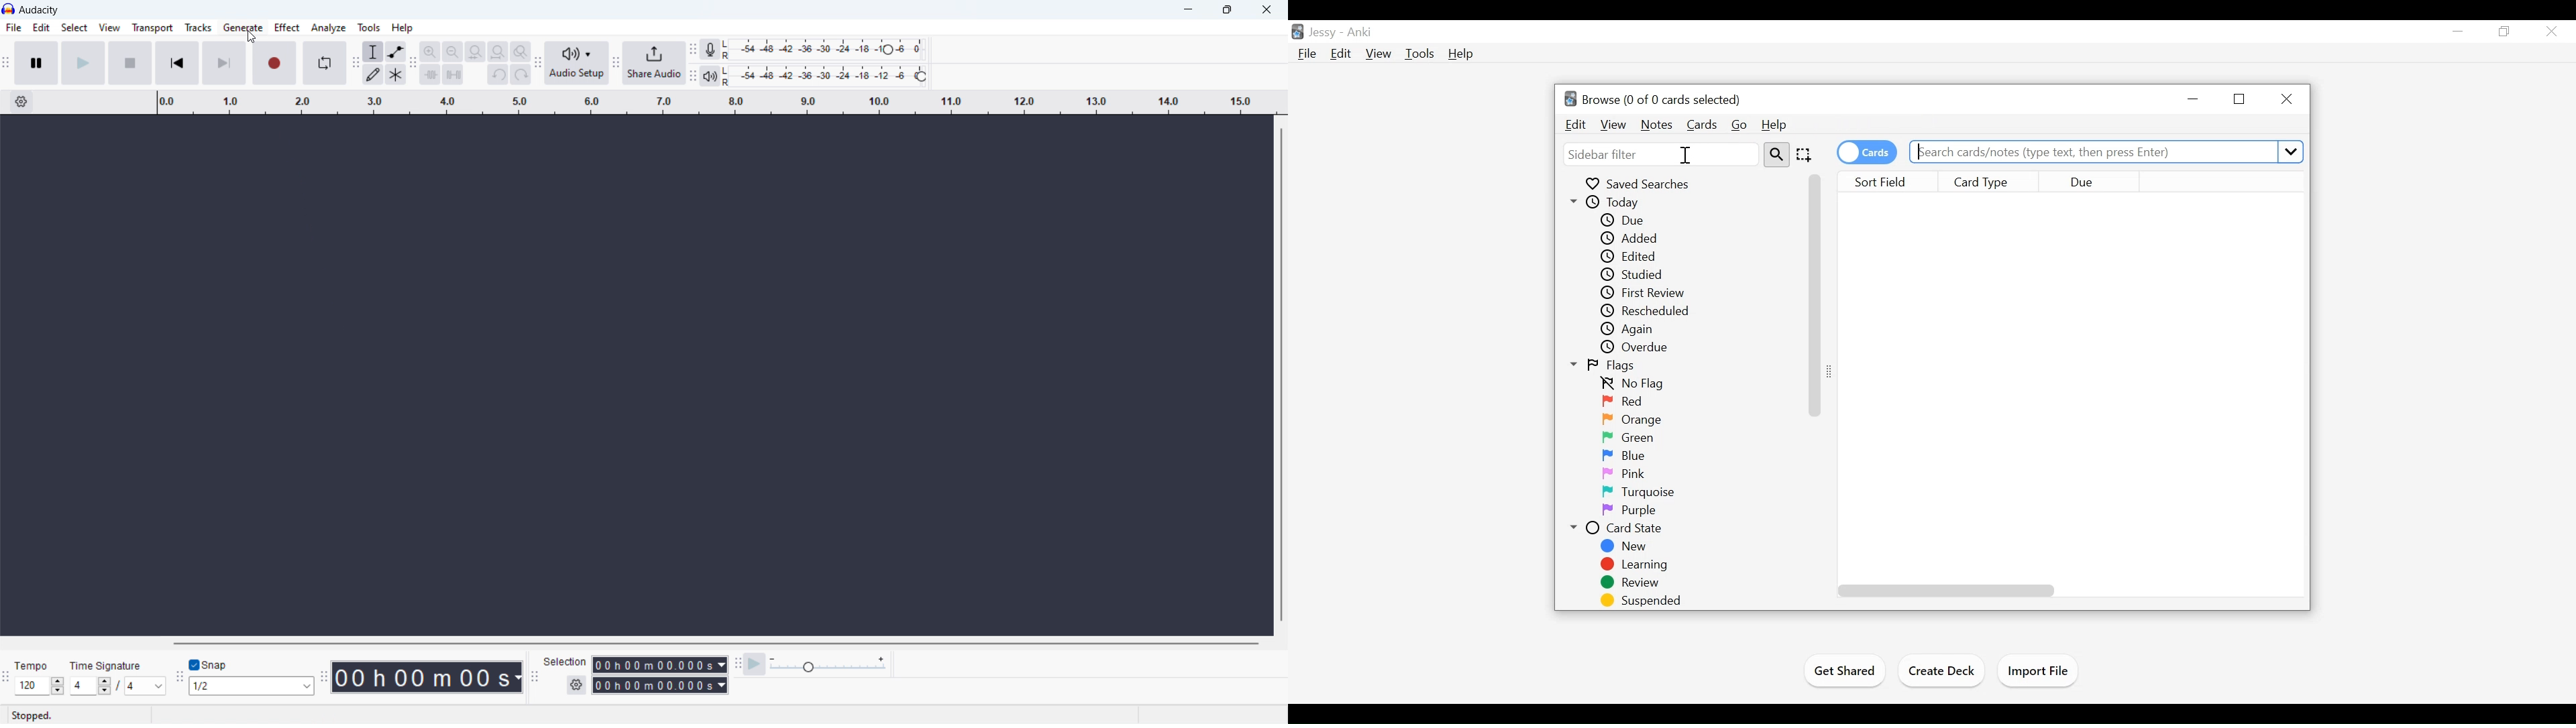  I want to click on Due, so click(1625, 221).